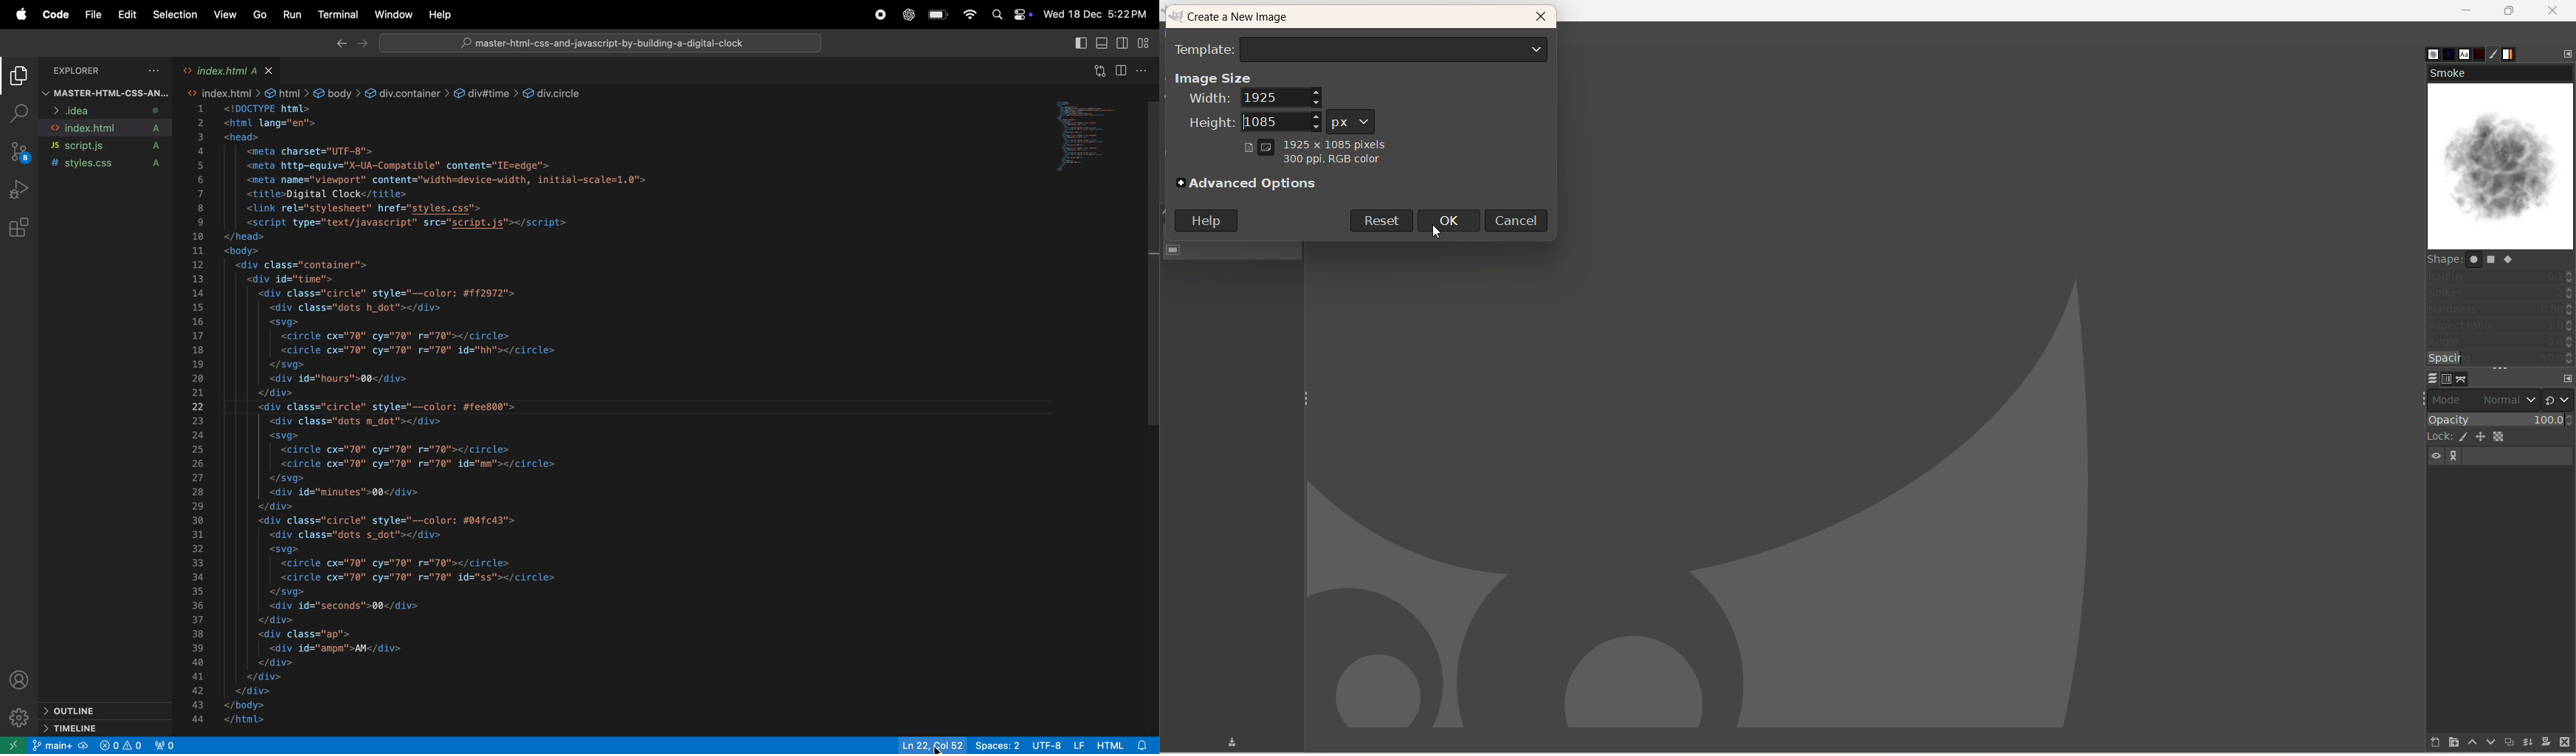 This screenshot has width=2576, height=756. What do you see at coordinates (2499, 343) in the screenshot?
I see `angle` at bounding box center [2499, 343].